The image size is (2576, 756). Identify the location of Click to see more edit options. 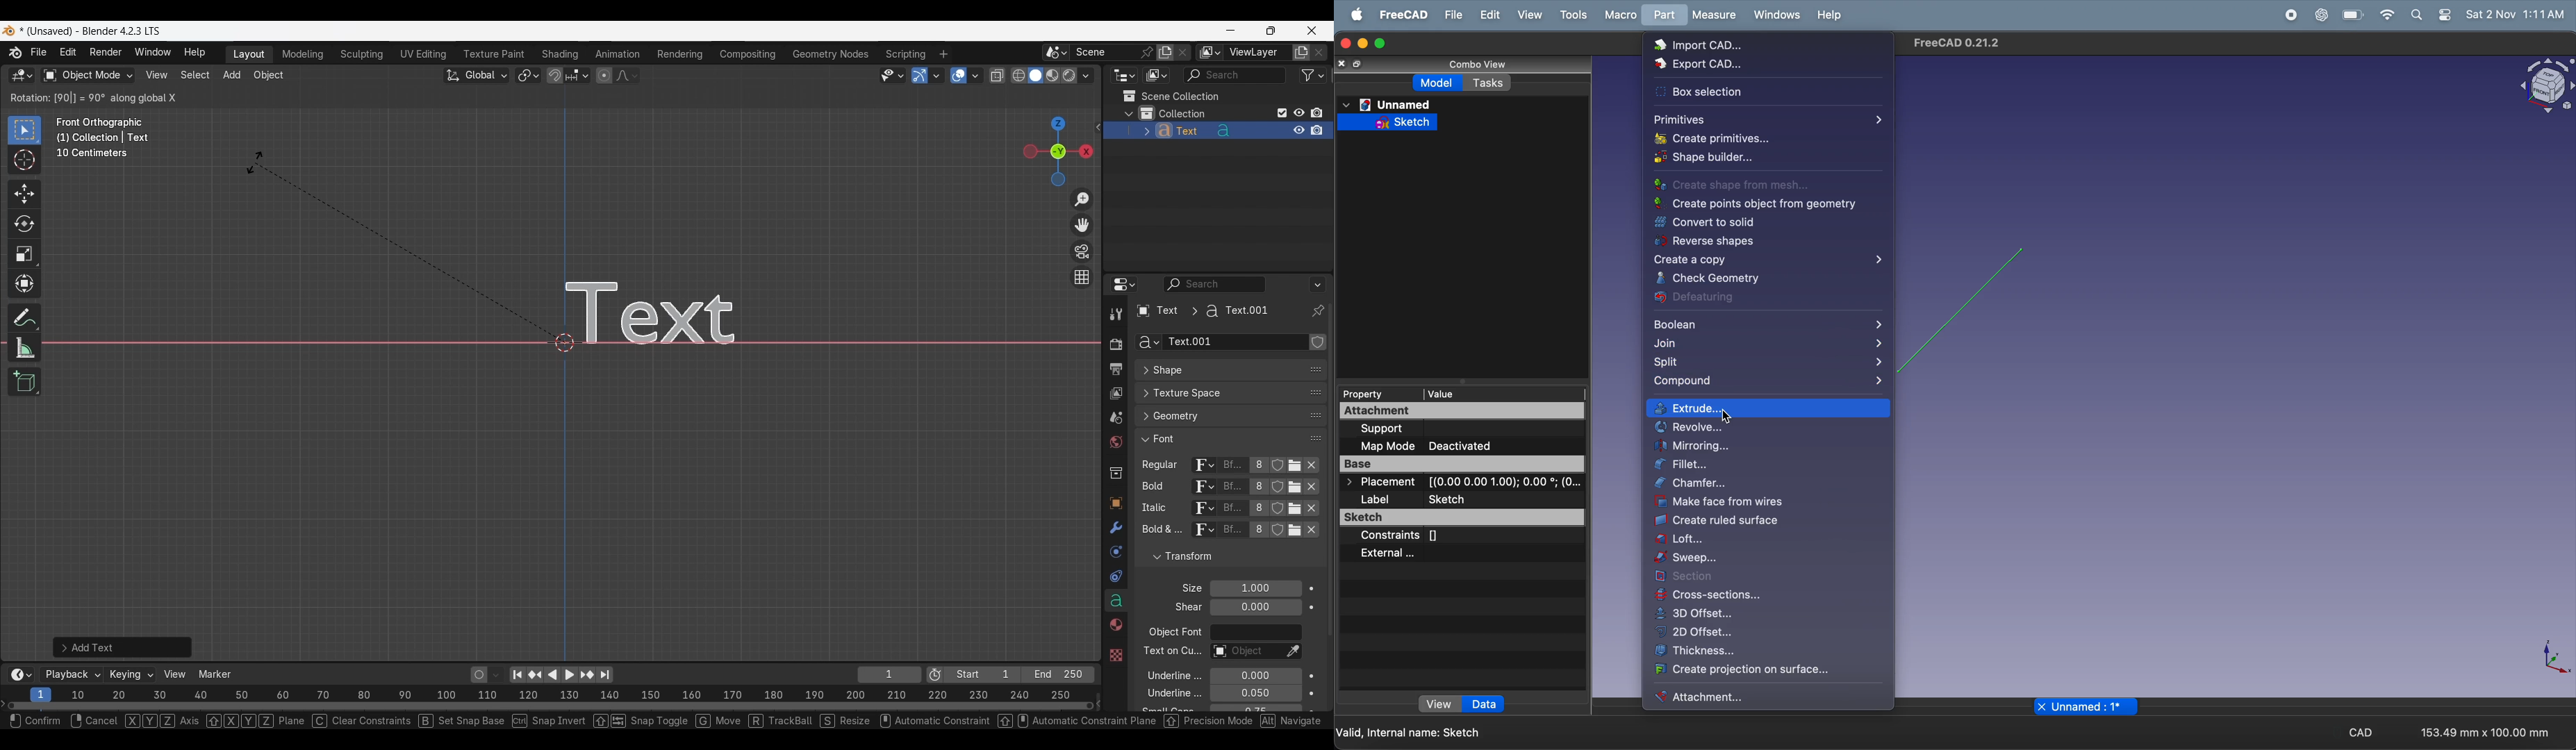
(1097, 127).